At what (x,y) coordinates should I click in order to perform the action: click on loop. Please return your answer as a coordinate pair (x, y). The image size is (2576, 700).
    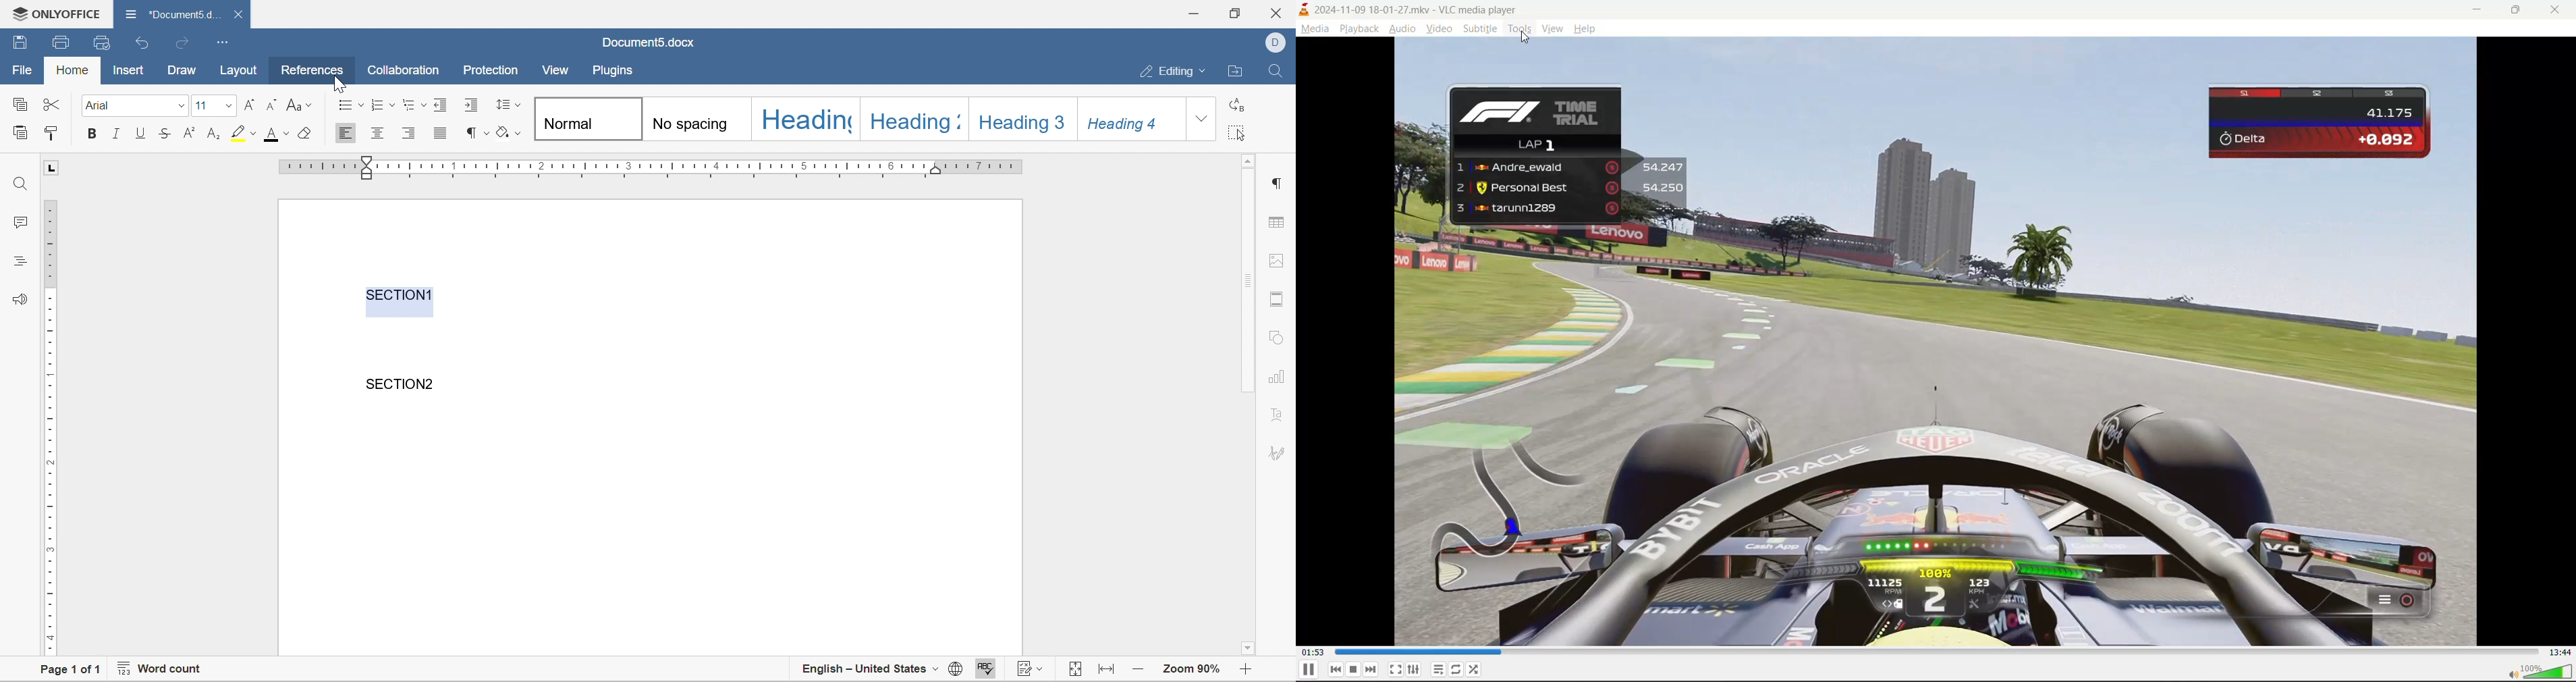
    Looking at the image, I should click on (1454, 671).